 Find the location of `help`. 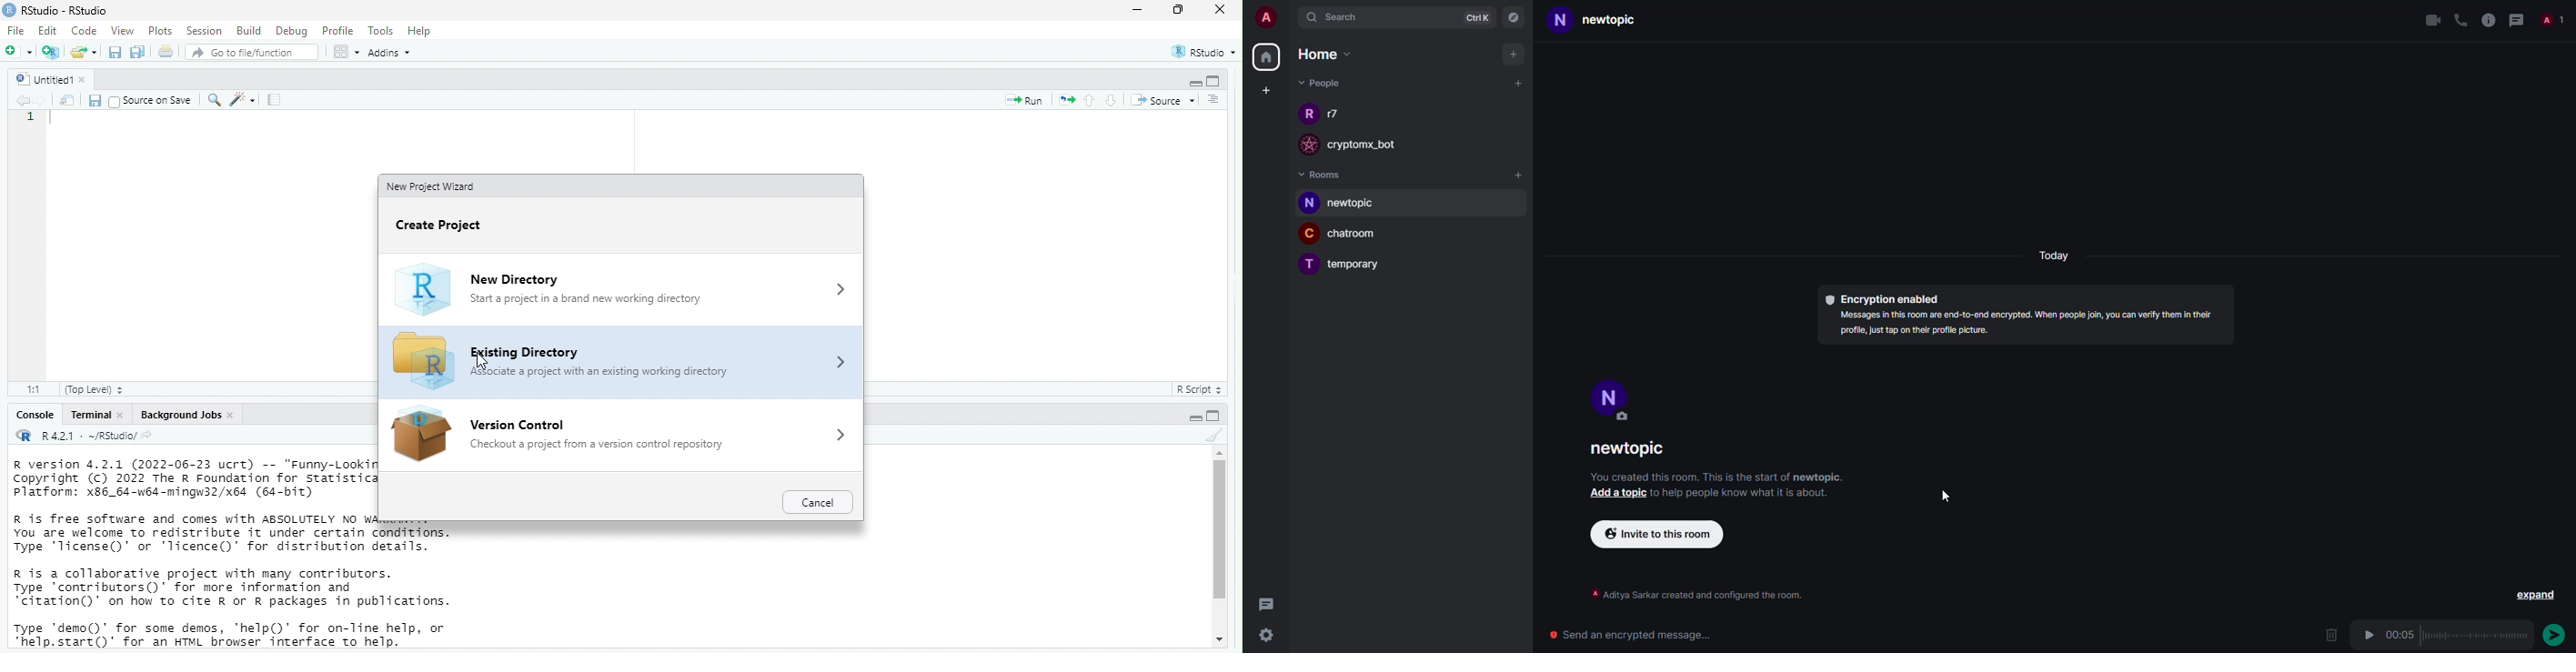

help is located at coordinates (424, 30).